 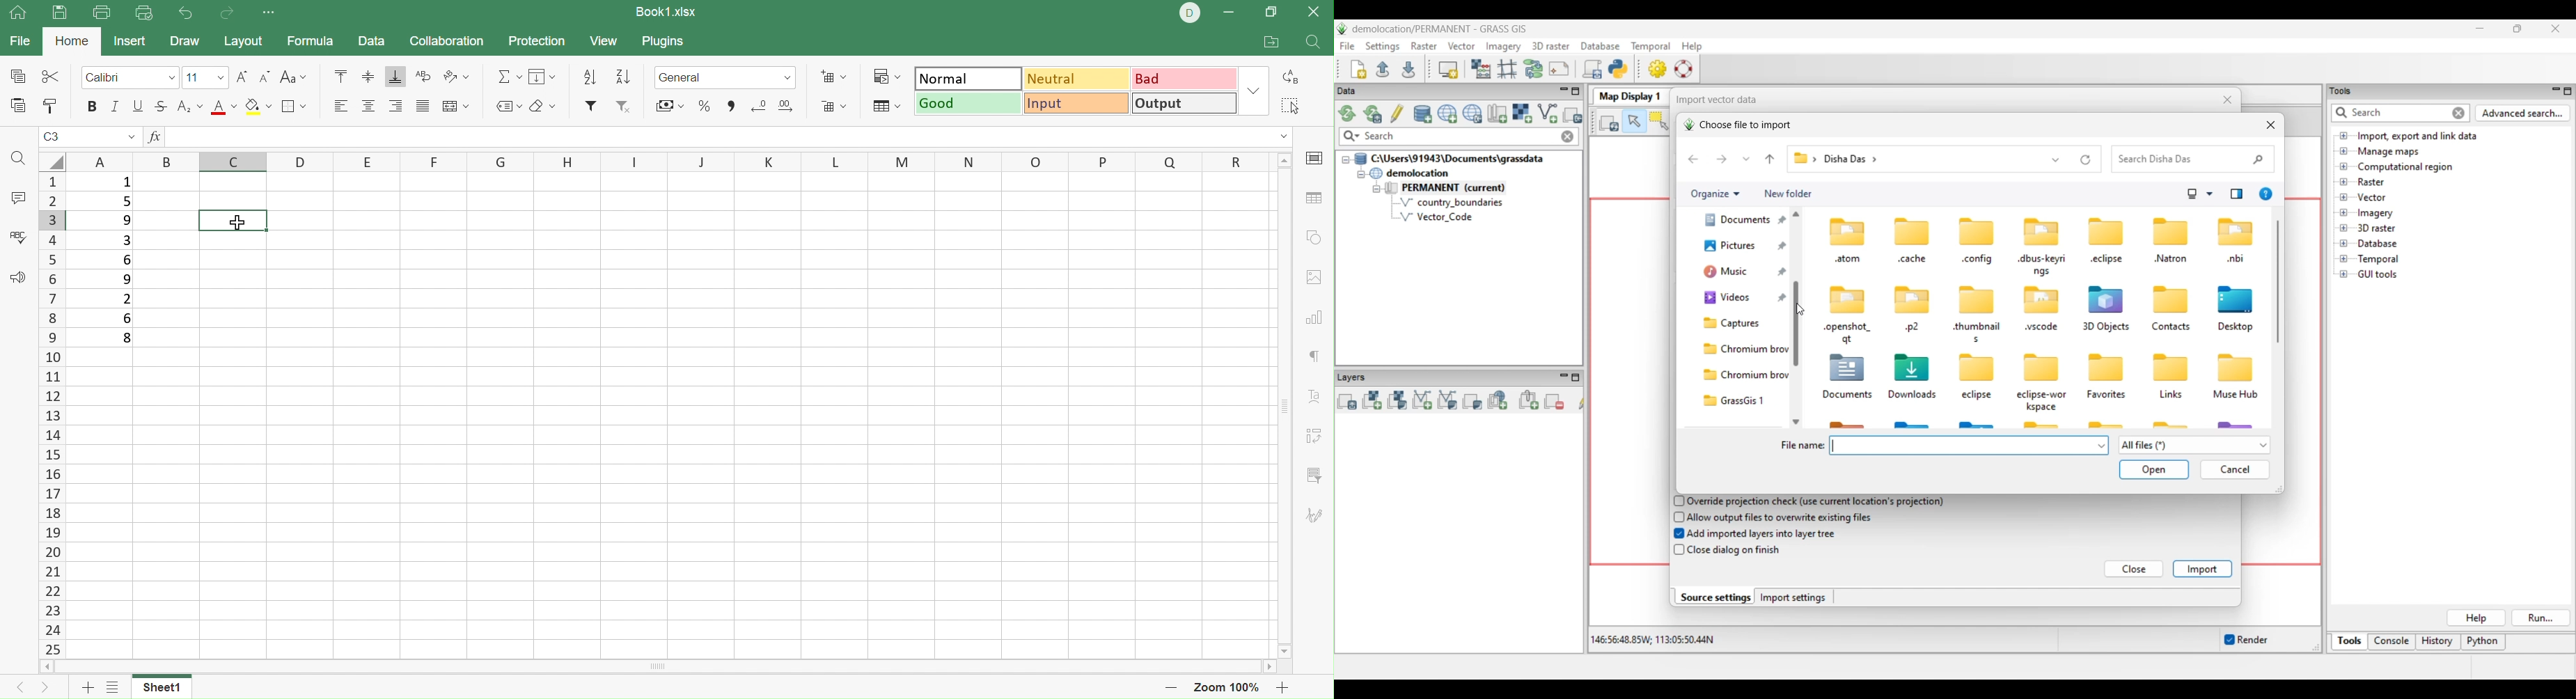 What do you see at coordinates (340, 106) in the screenshot?
I see `Align left` at bounding box center [340, 106].